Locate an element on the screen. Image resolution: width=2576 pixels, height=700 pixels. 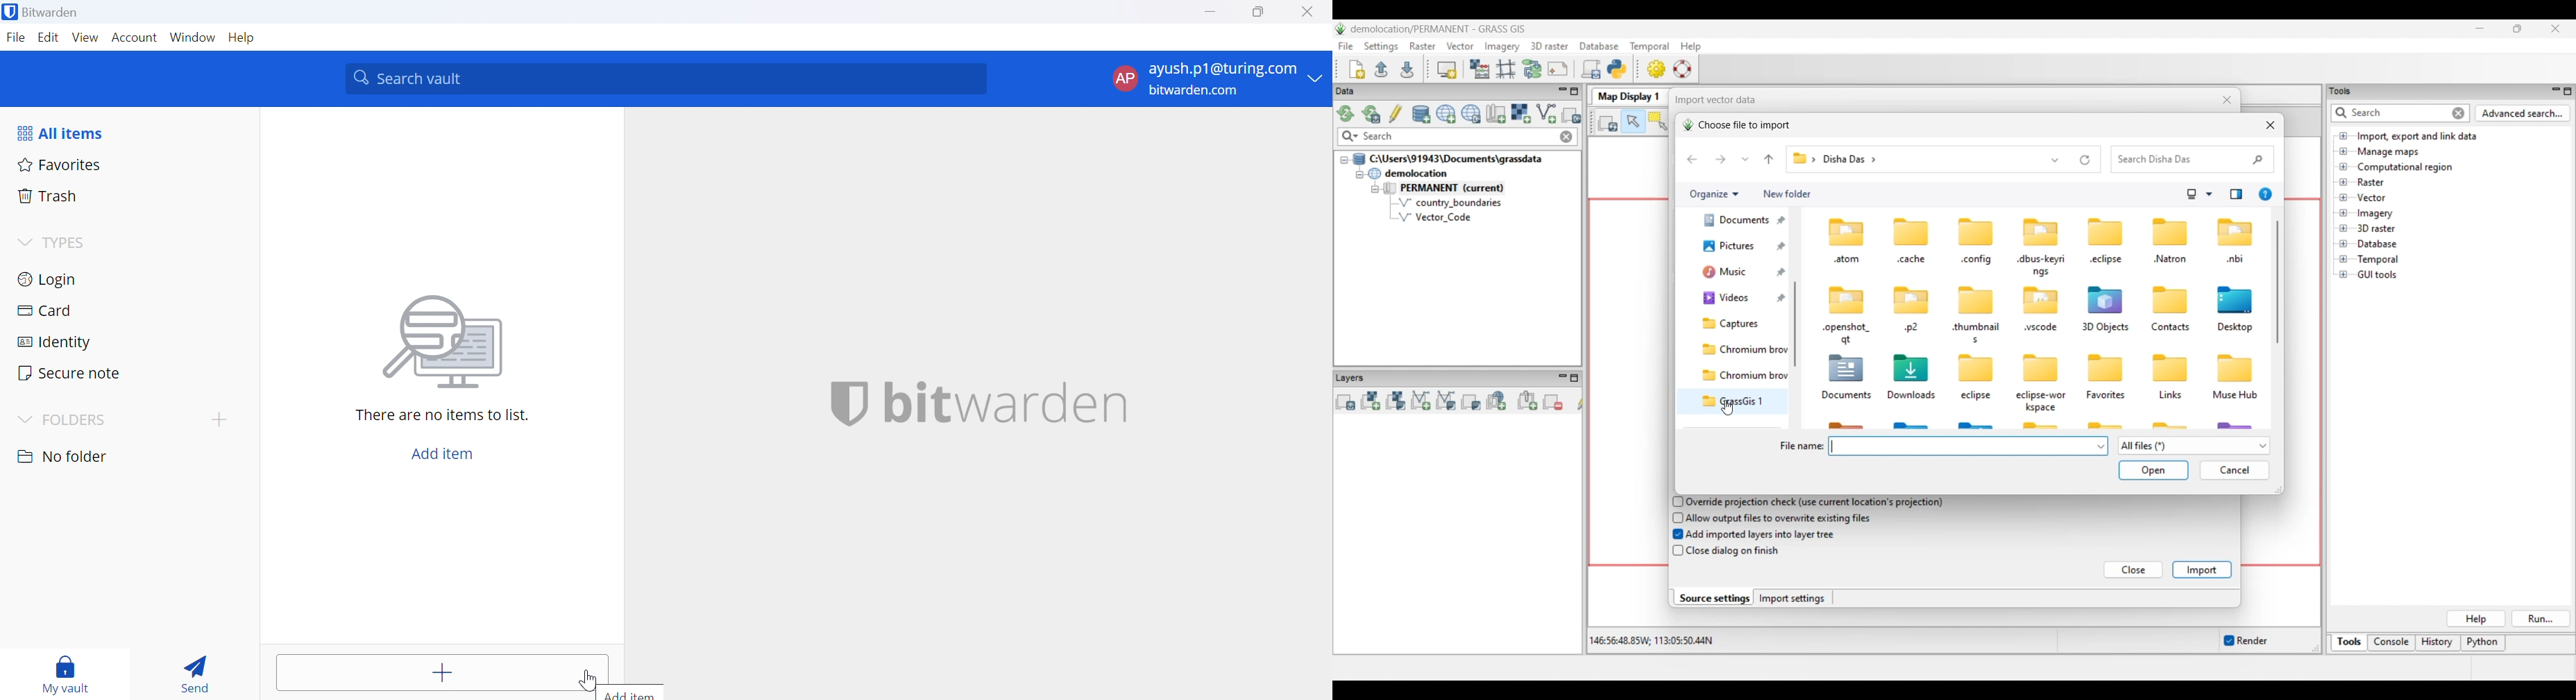
bitwarden is located at coordinates (979, 405).